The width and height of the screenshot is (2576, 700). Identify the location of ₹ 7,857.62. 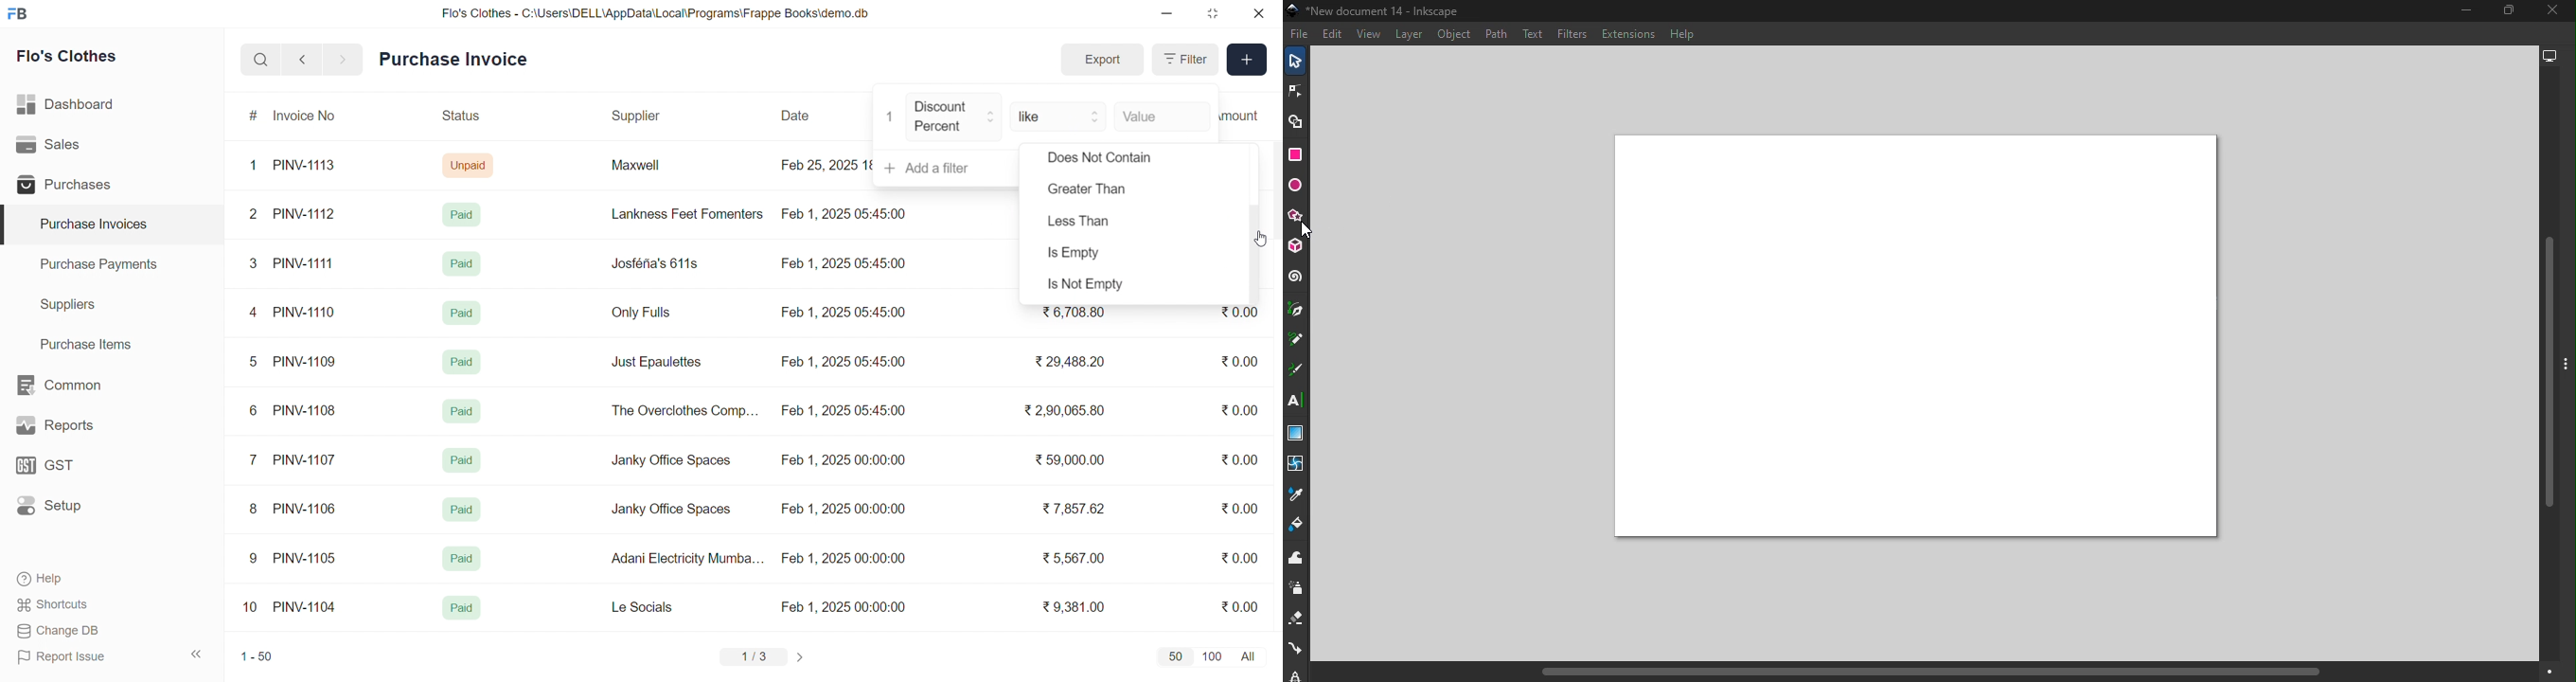
(1075, 509).